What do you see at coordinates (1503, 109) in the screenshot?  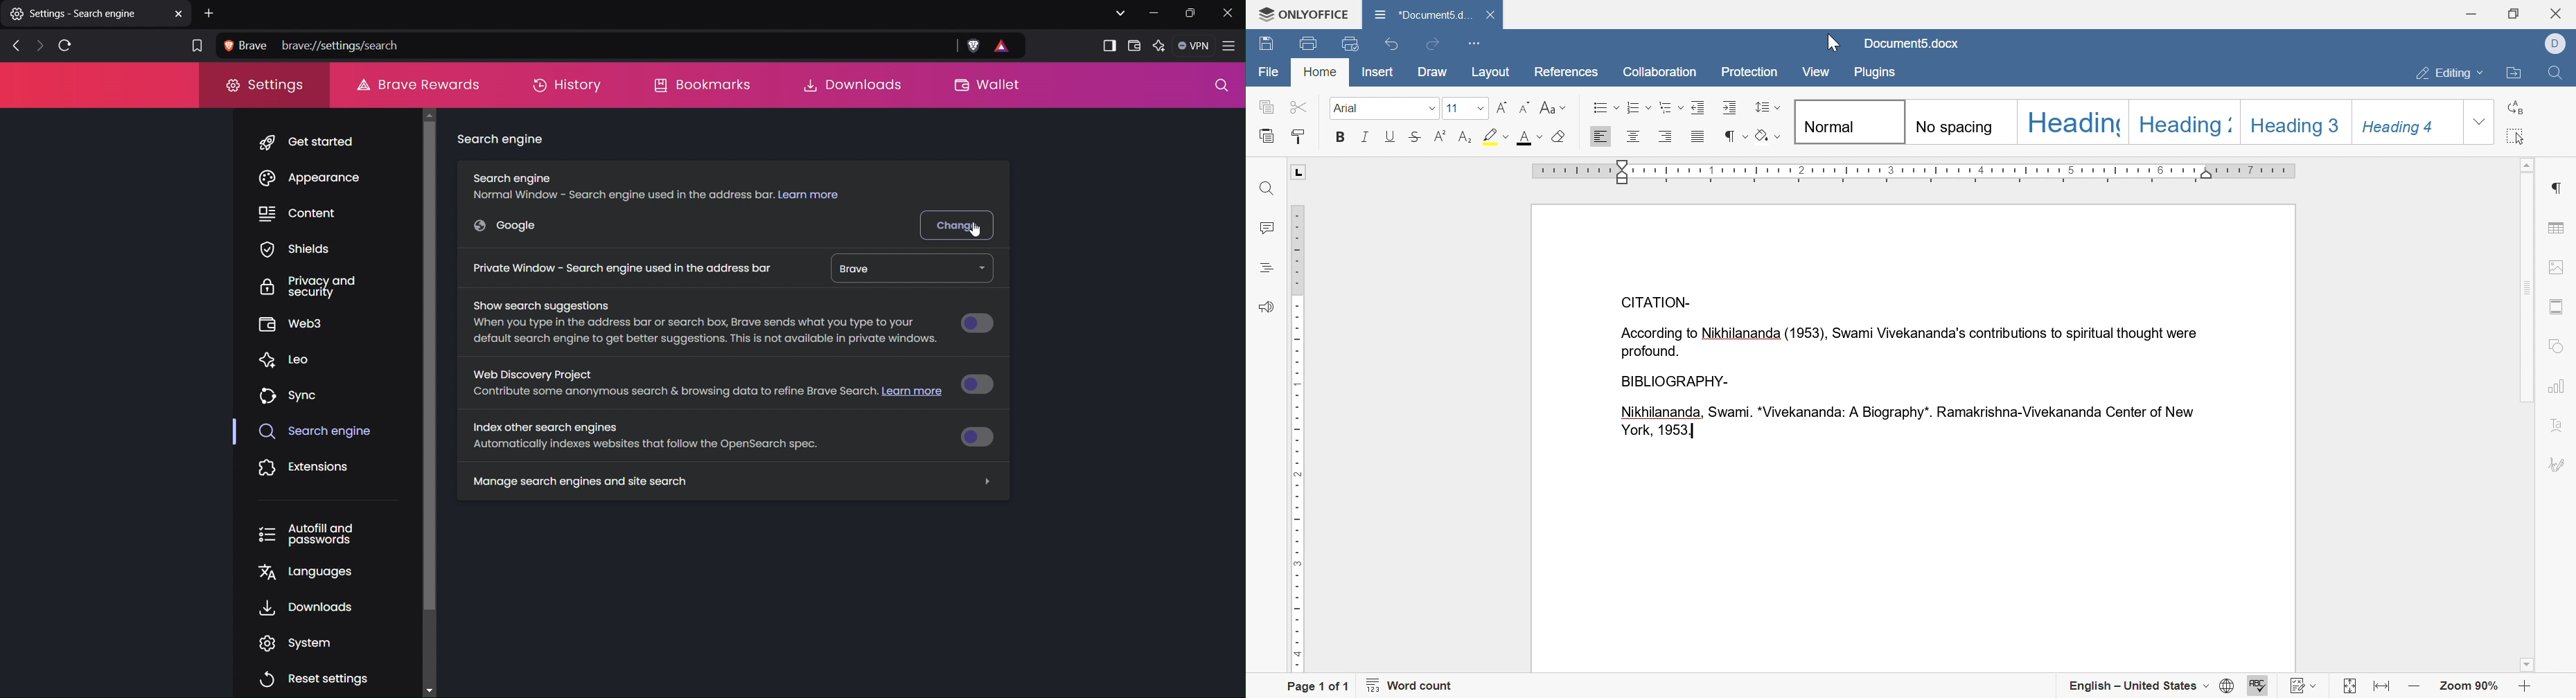 I see `increment font size` at bounding box center [1503, 109].